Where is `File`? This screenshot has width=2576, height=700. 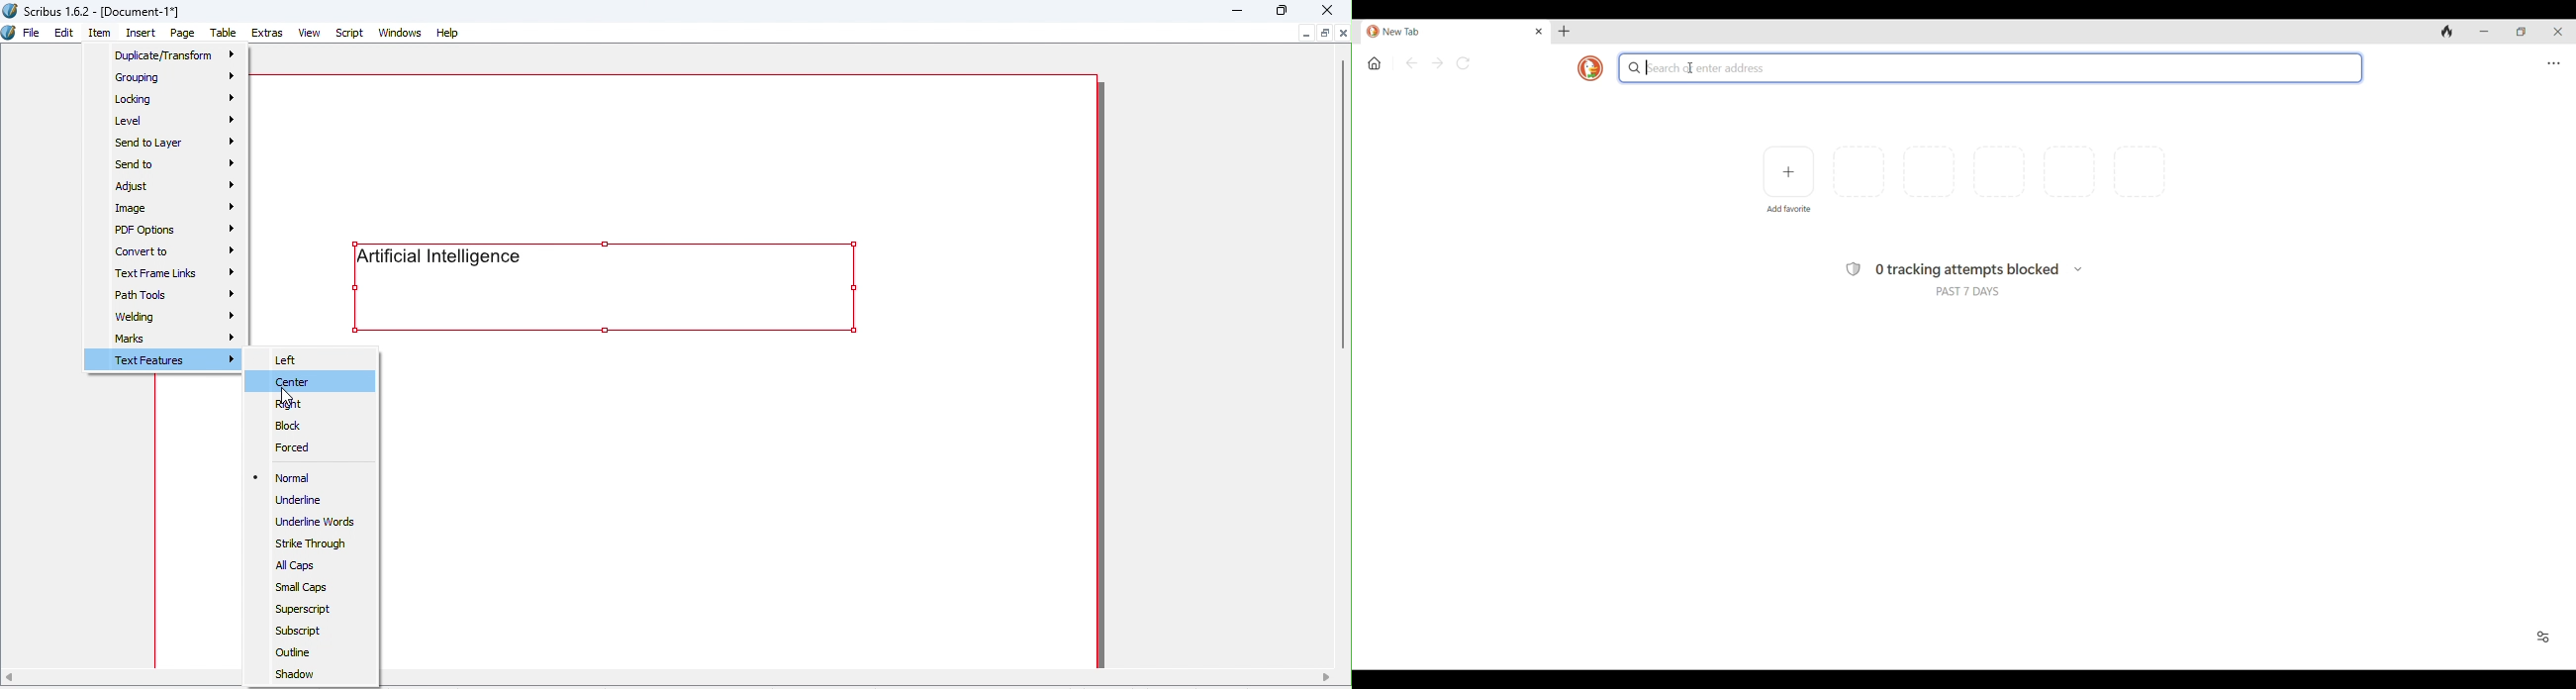 File is located at coordinates (31, 34).